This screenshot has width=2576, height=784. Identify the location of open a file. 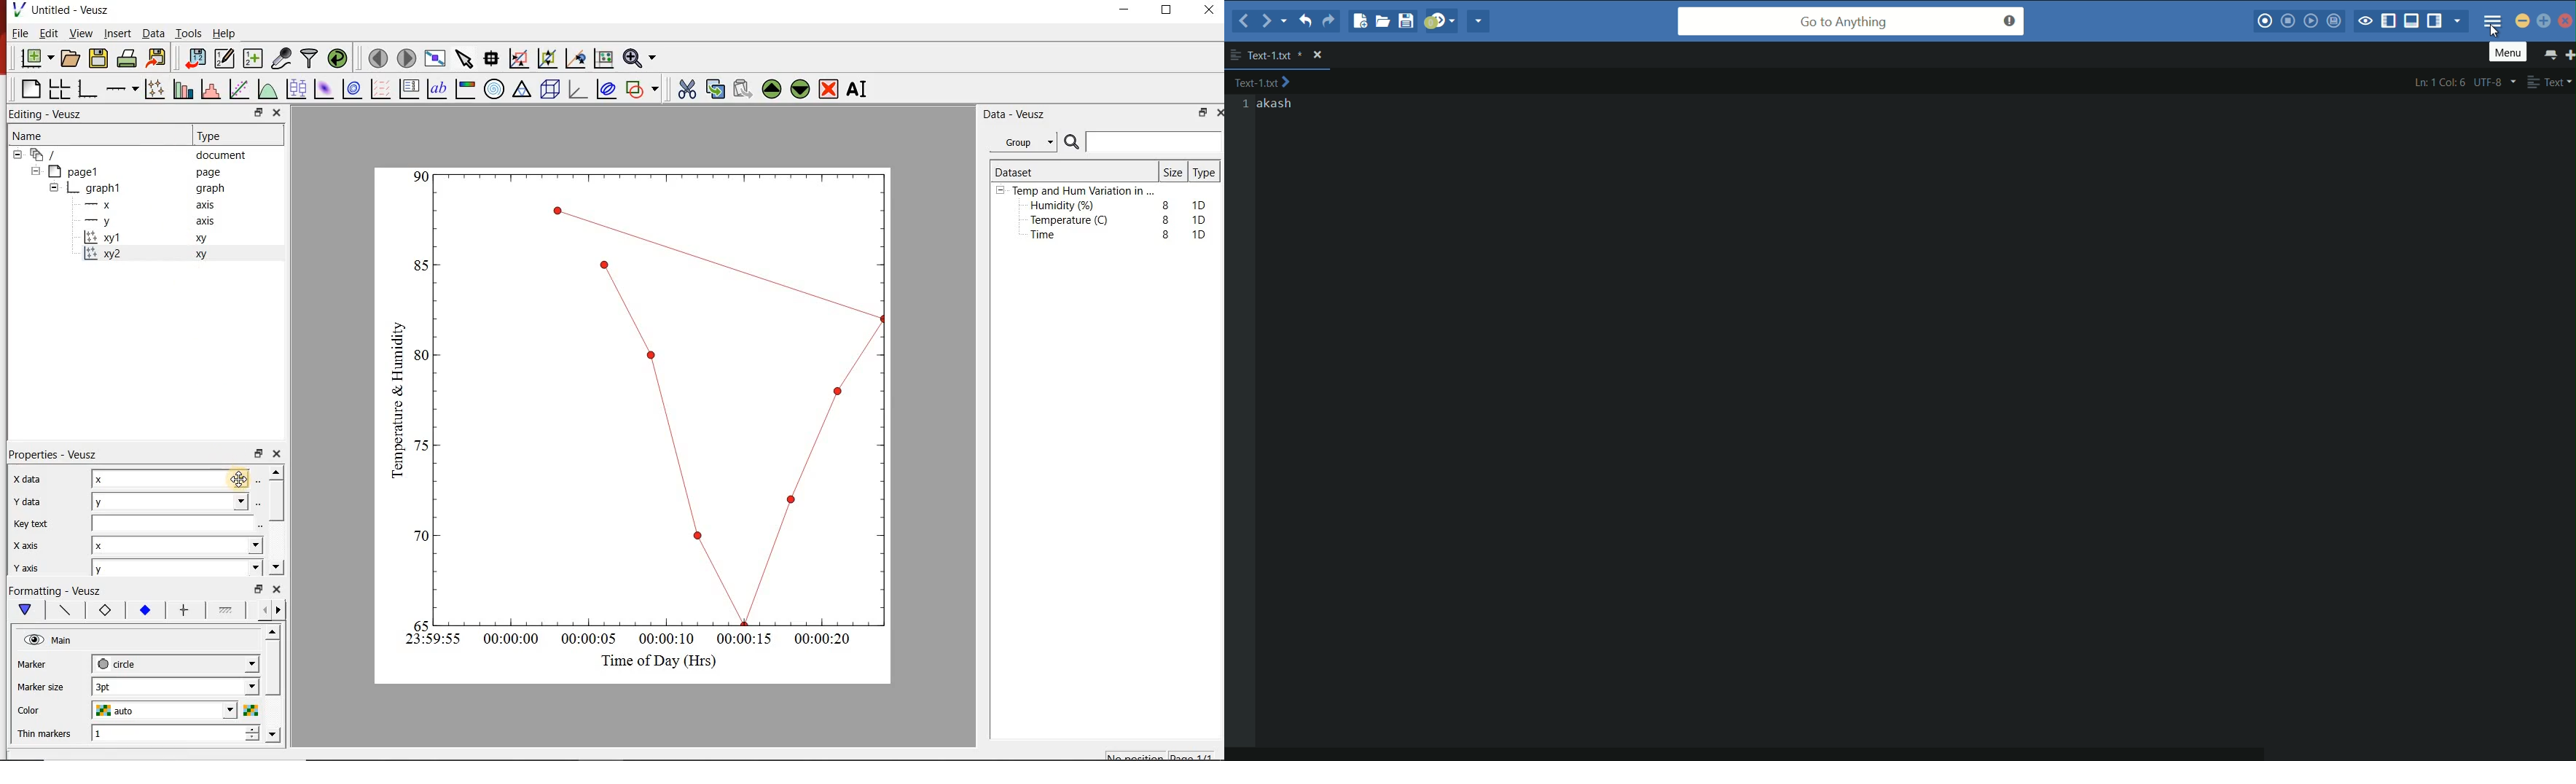
(1384, 20).